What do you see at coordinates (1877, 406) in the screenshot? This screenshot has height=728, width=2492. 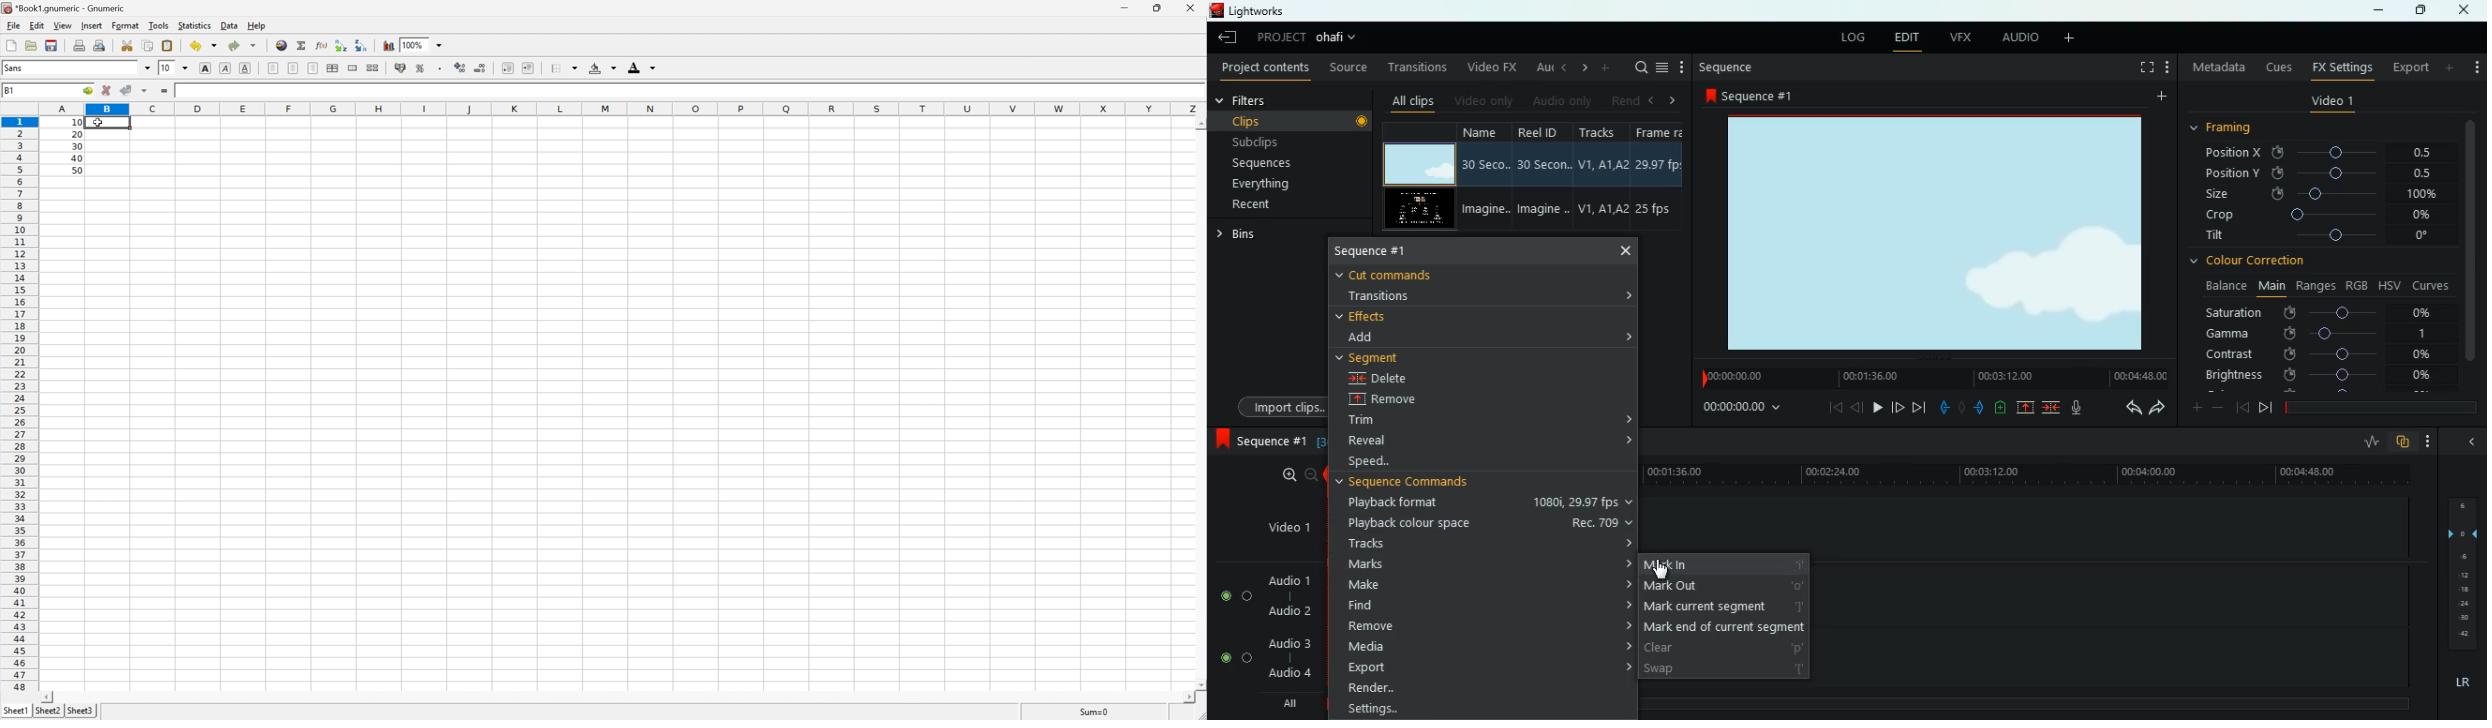 I see `play` at bounding box center [1877, 406].